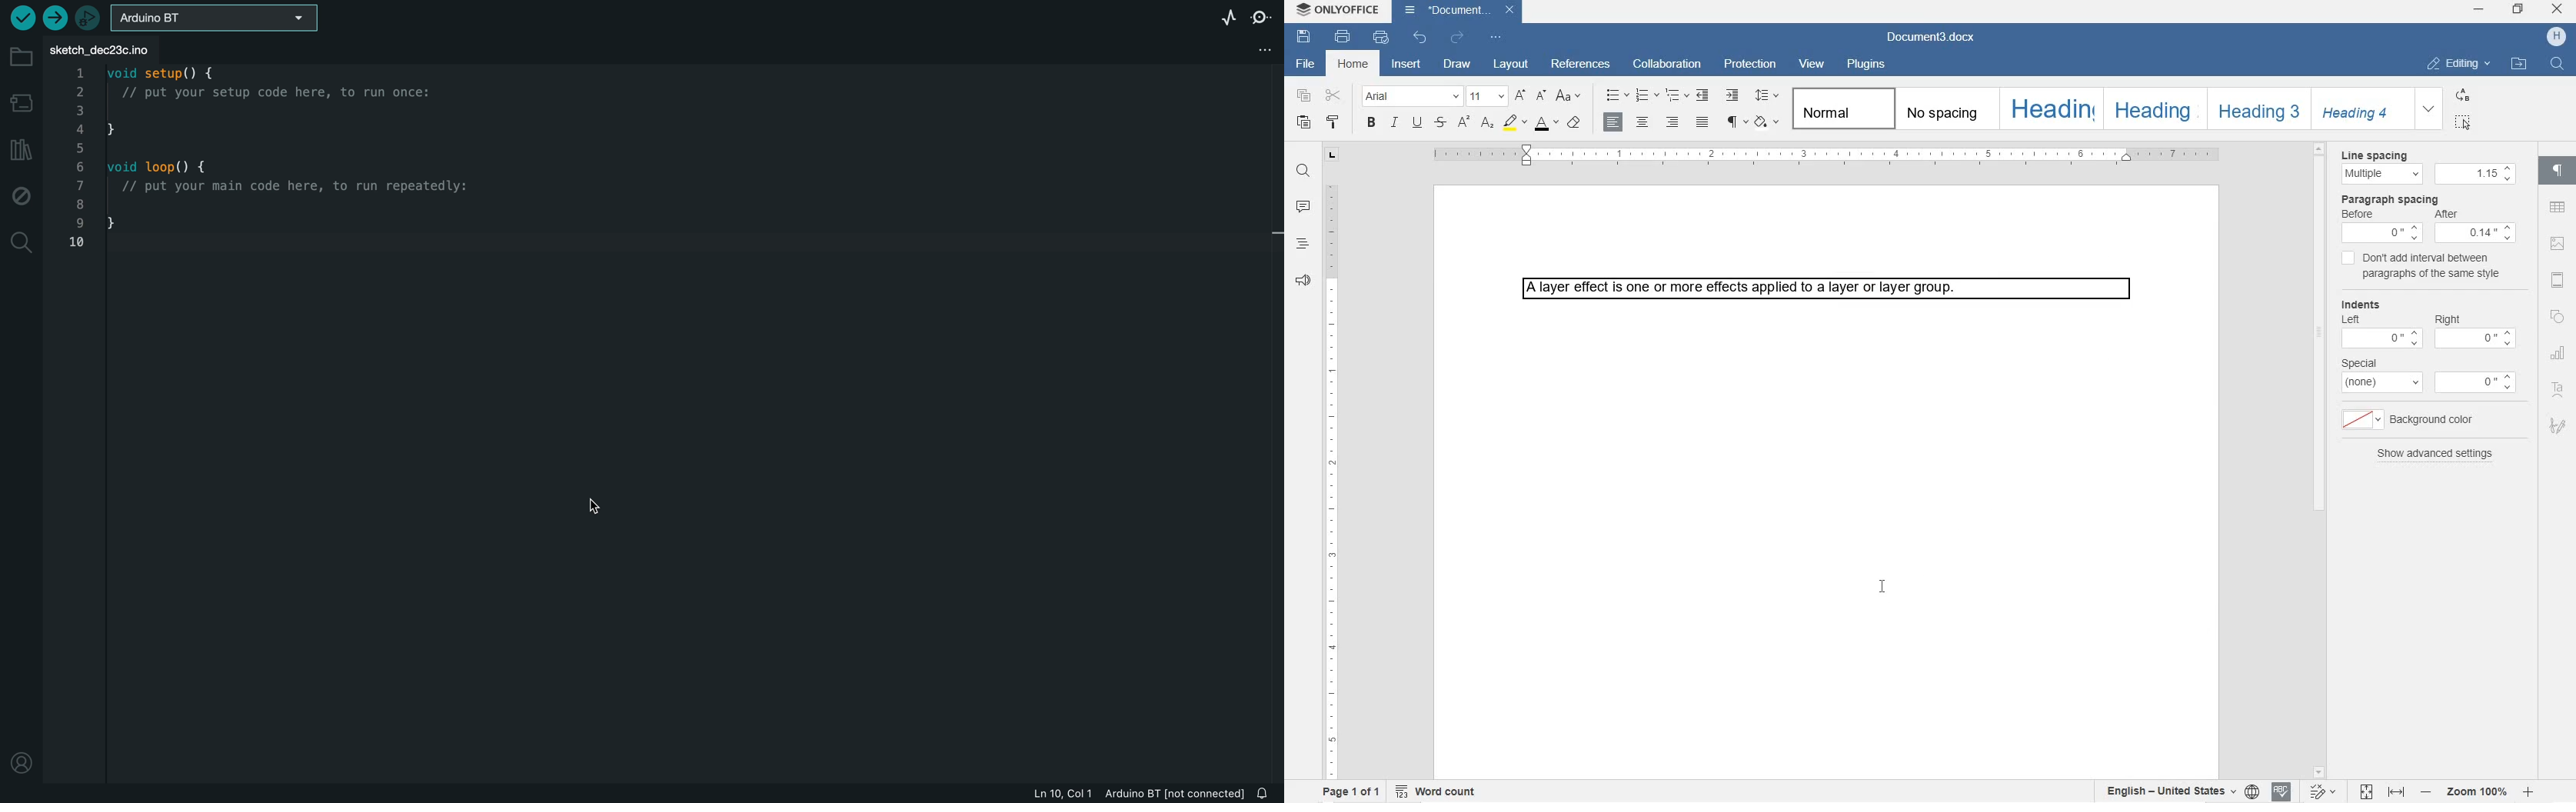  Describe the element at coordinates (2381, 373) in the screenshot. I see `Special` at that location.